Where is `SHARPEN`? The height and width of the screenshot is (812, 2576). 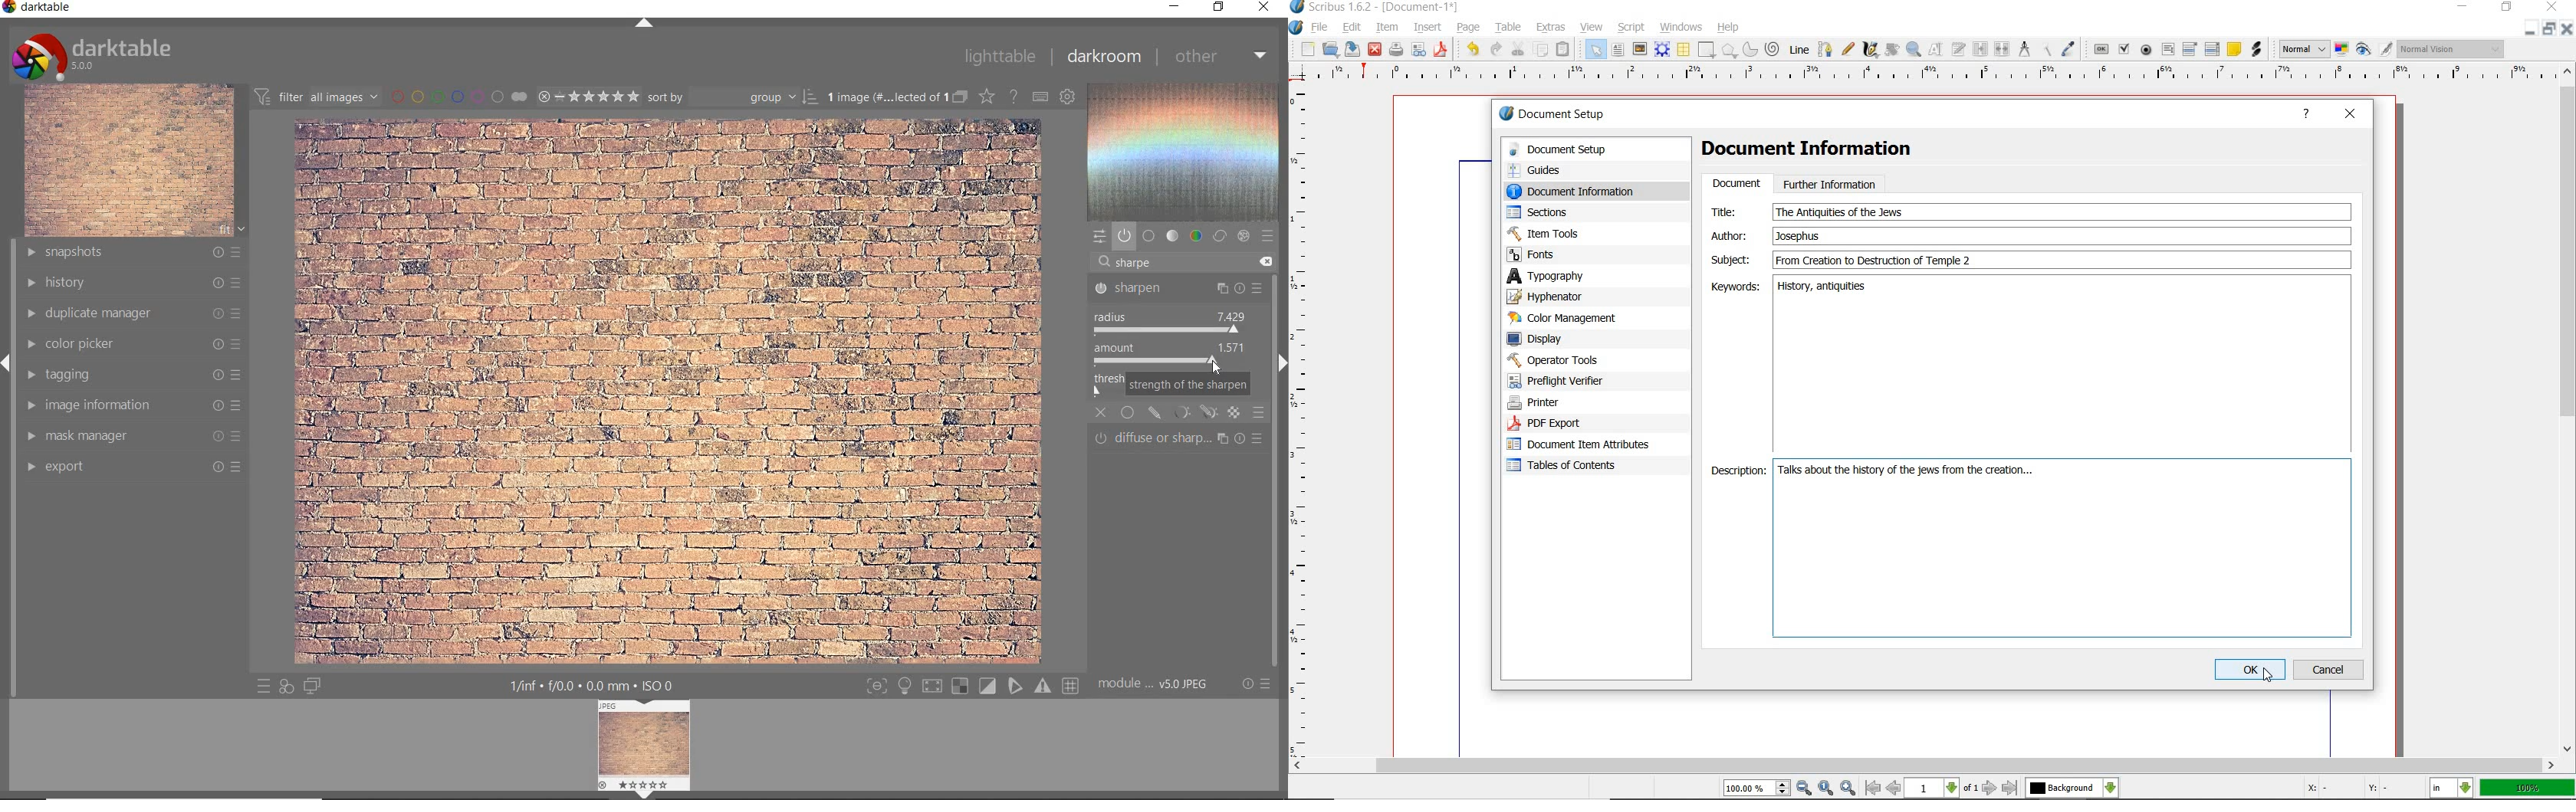
SHARPEN is located at coordinates (1155, 263).